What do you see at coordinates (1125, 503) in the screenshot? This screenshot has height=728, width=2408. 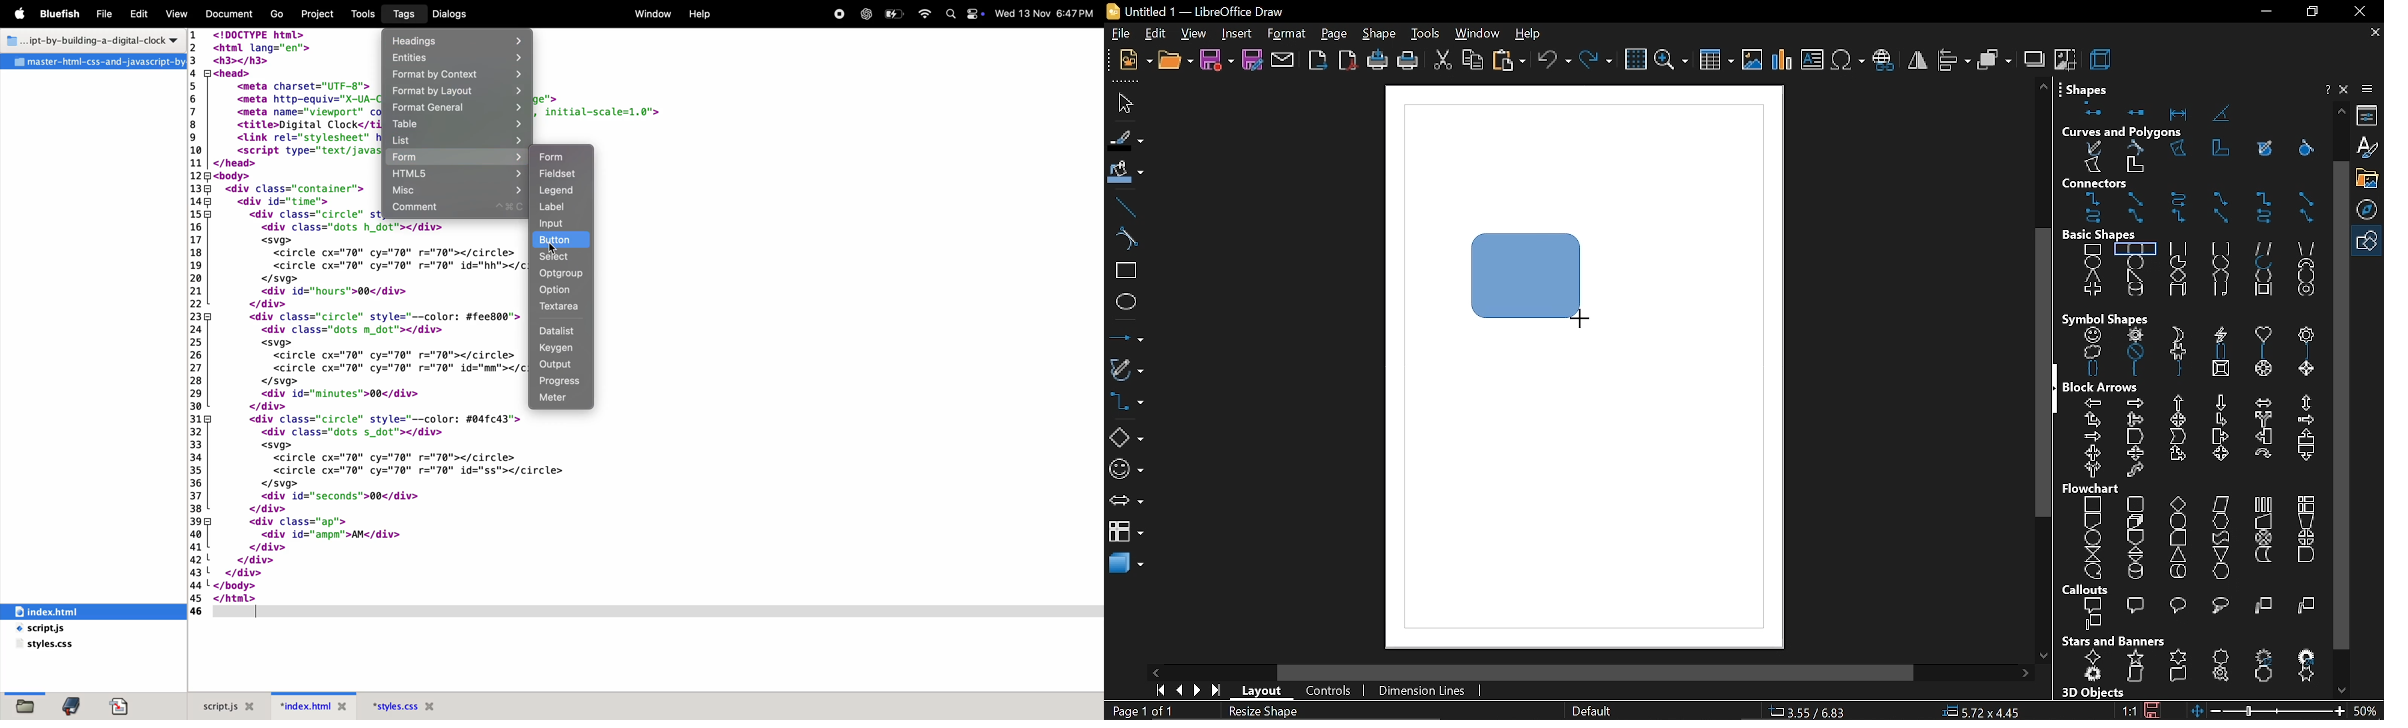 I see `arrows` at bounding box center [1125, 503].